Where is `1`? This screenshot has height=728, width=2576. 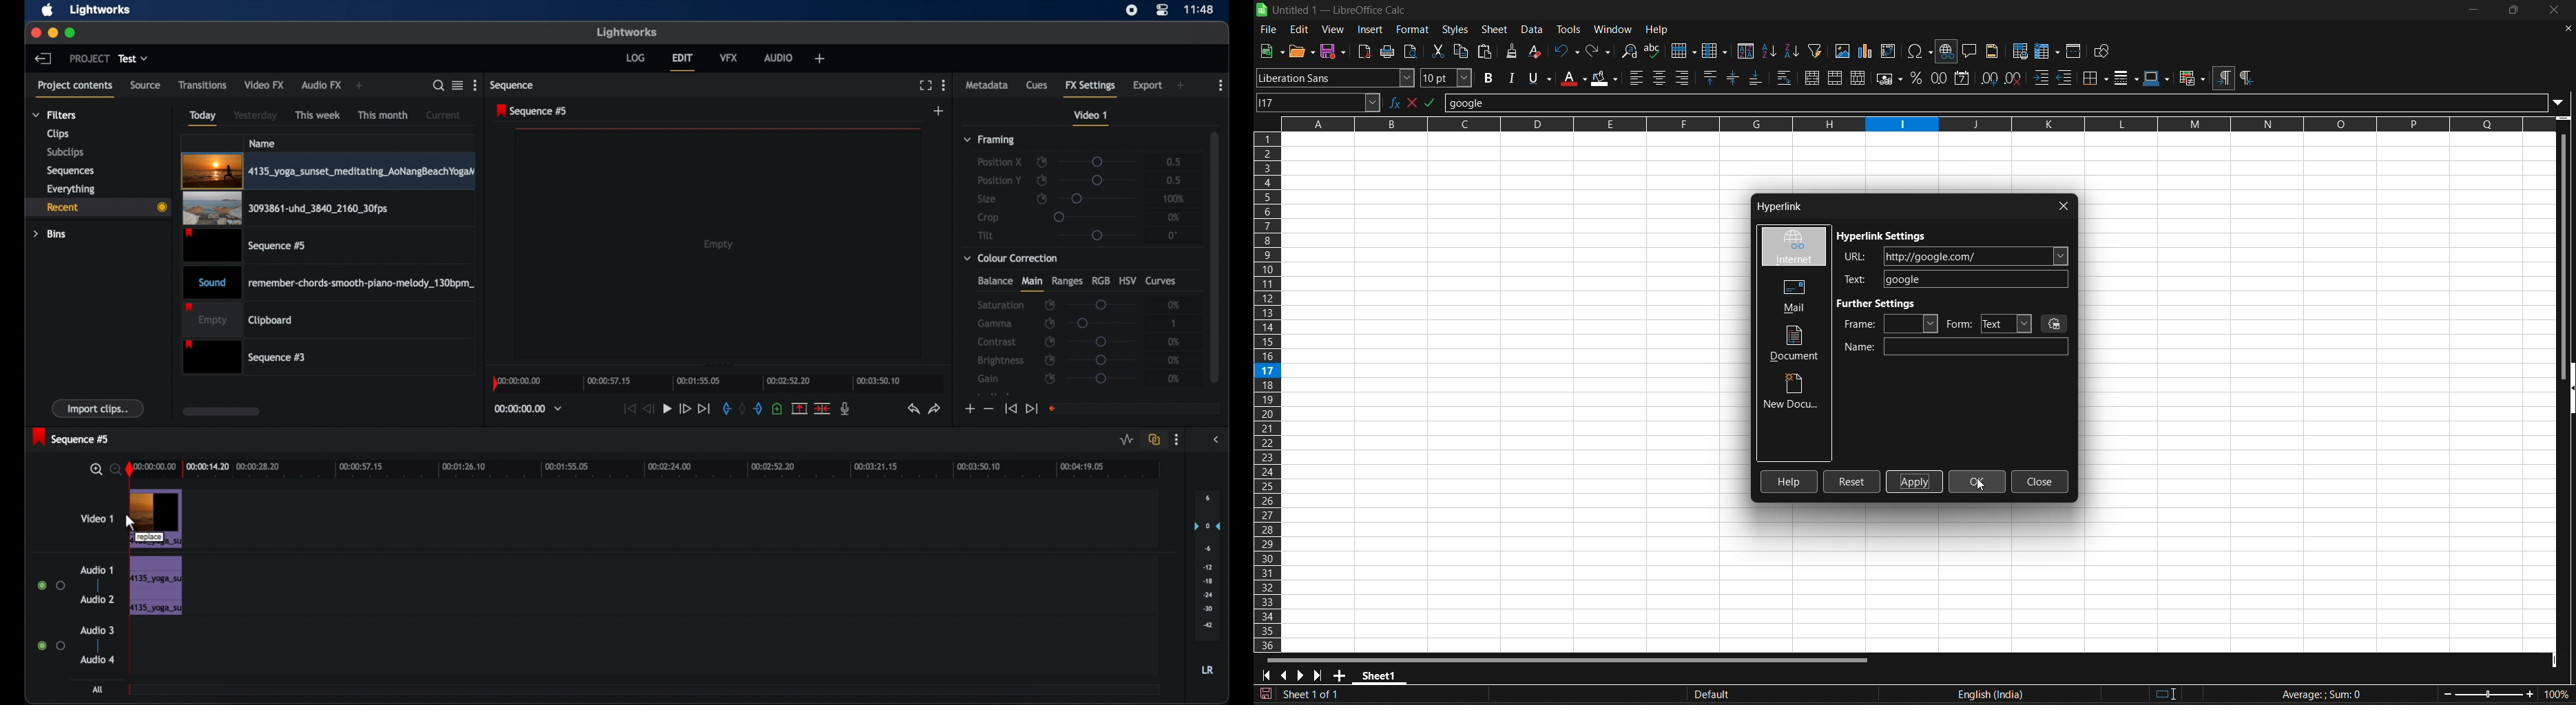
1 is located at coordinates (1173, 323).